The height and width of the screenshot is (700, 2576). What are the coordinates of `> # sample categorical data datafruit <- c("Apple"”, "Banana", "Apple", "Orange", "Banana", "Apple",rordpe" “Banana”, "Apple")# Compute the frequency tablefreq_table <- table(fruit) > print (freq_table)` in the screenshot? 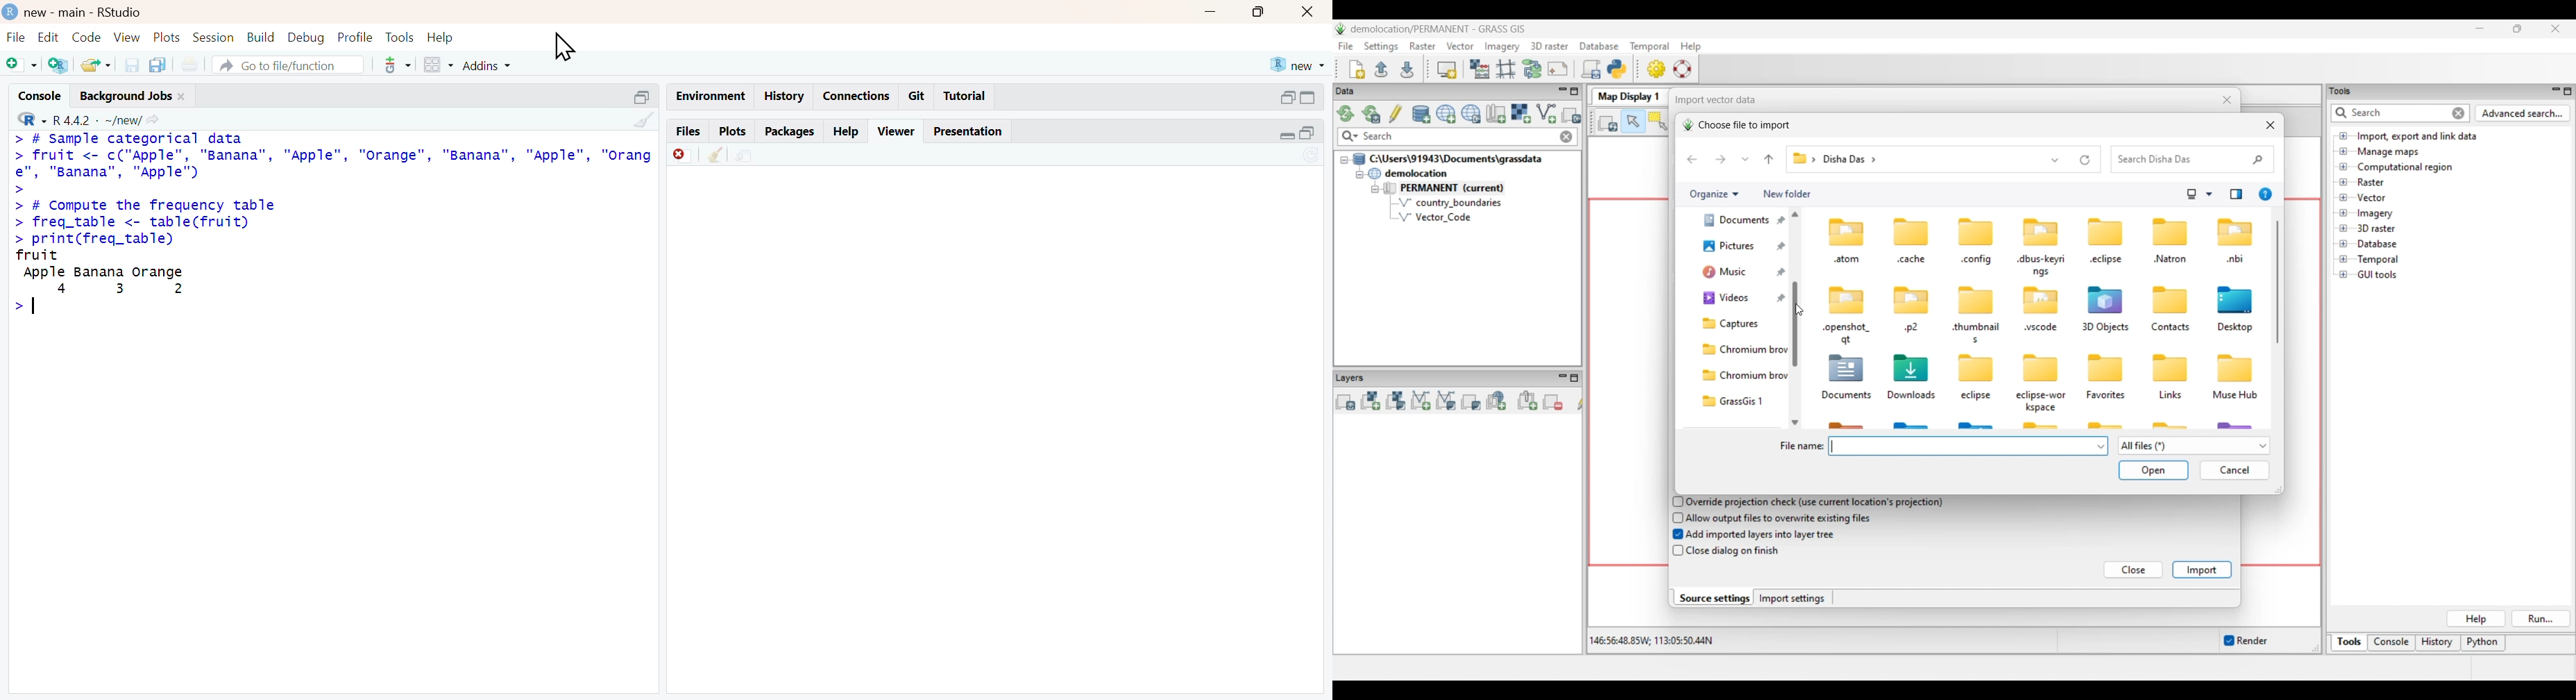 It's located at (328, 189).